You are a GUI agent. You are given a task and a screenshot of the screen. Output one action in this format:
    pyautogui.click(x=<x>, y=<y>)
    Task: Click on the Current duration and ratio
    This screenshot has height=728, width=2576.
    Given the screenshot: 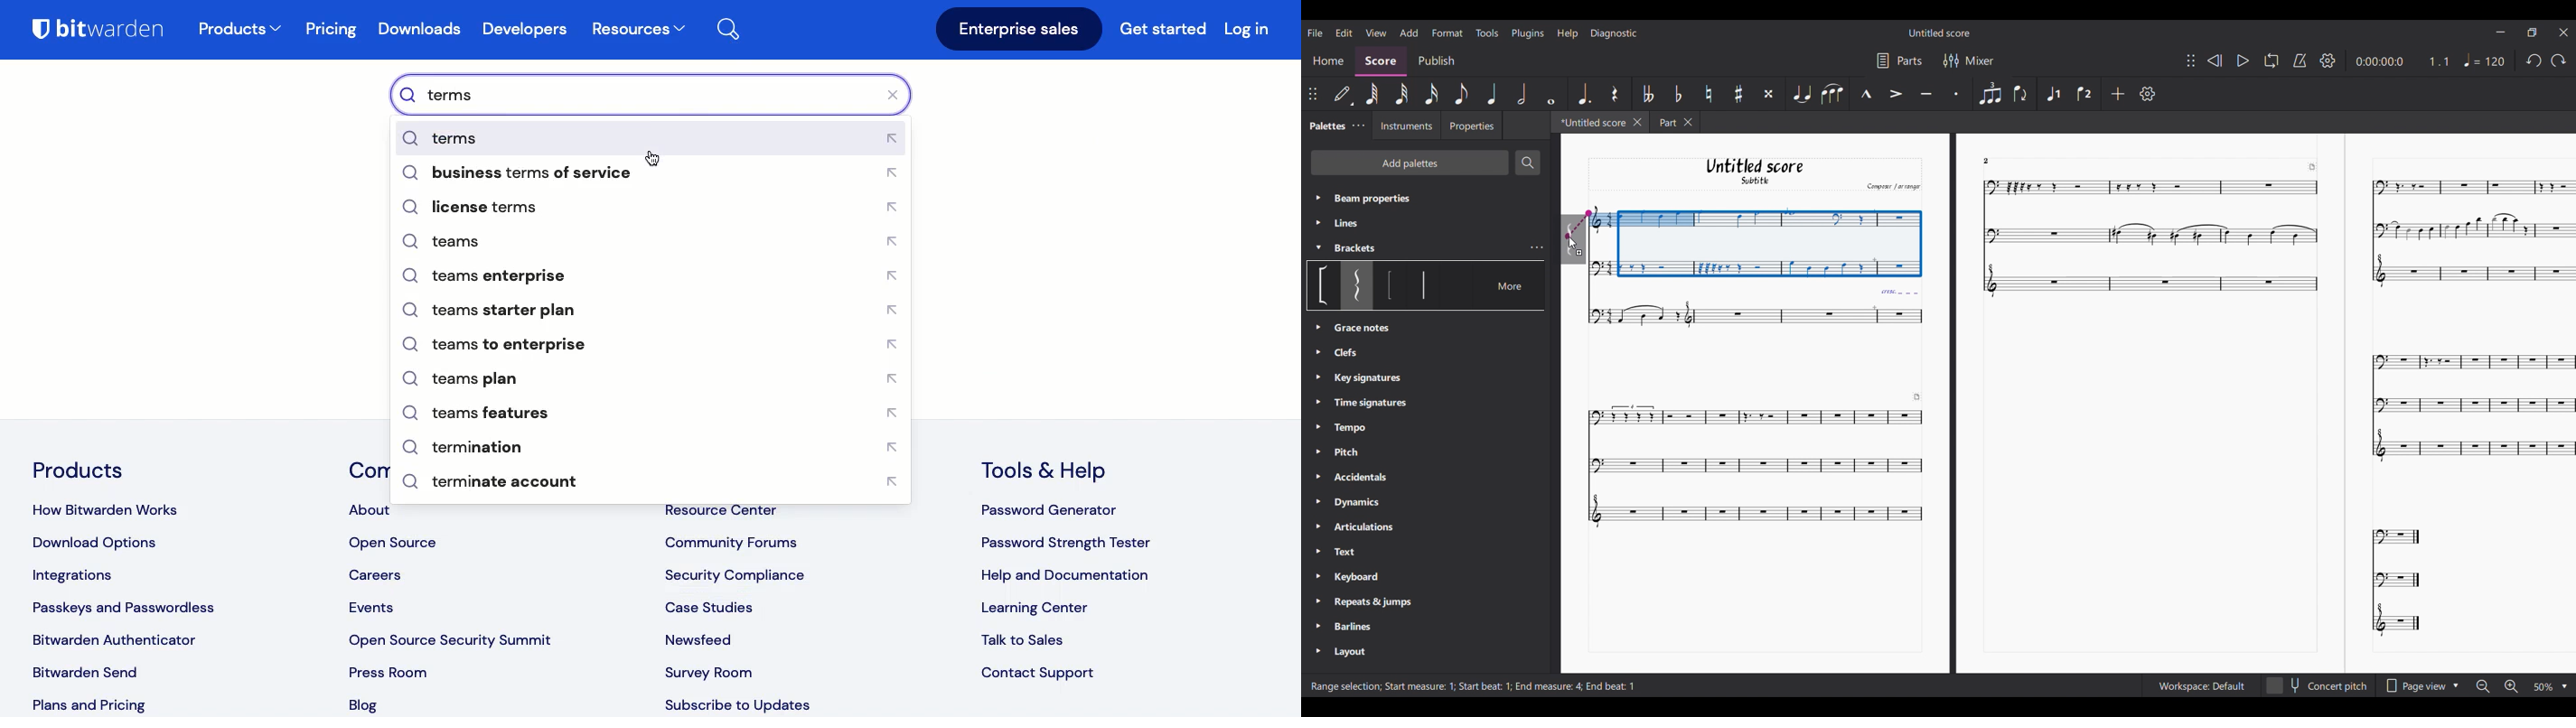 What is the action you would take?
    pyautogui.click(x=2403, y=61)
    